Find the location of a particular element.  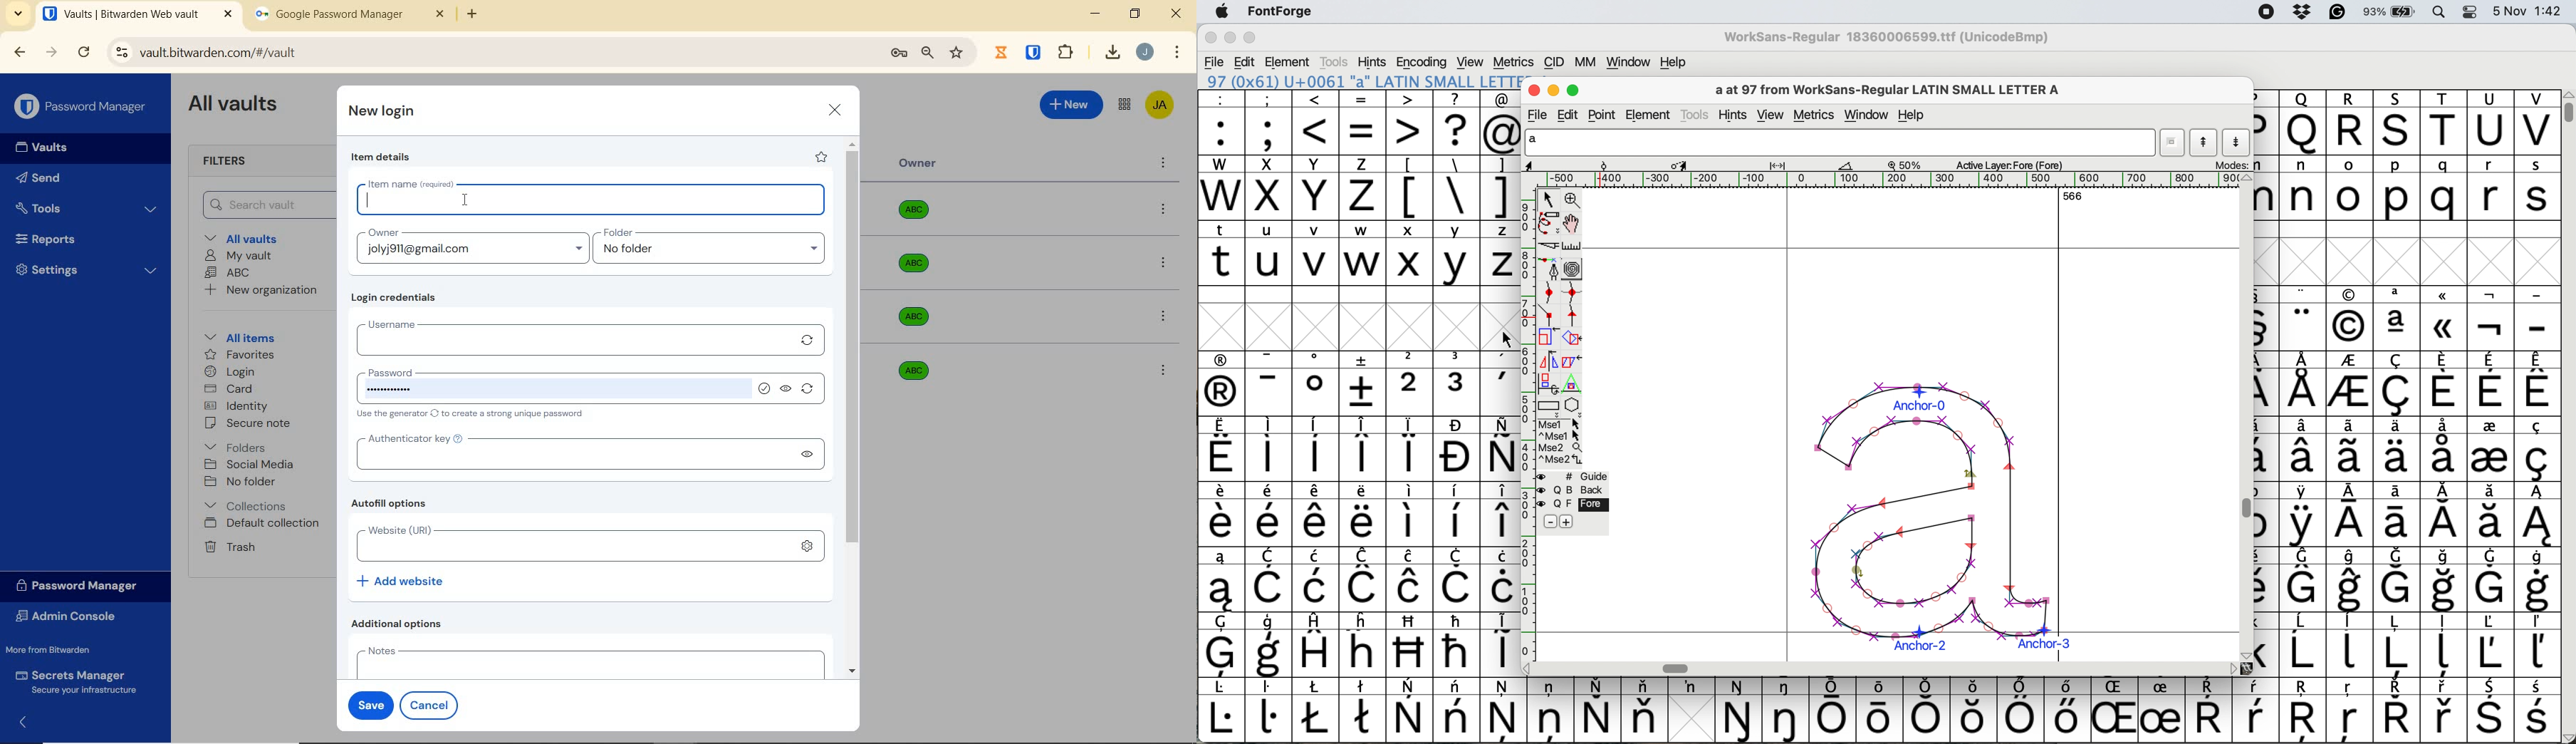

@ is located at coordinates (1502, 123).